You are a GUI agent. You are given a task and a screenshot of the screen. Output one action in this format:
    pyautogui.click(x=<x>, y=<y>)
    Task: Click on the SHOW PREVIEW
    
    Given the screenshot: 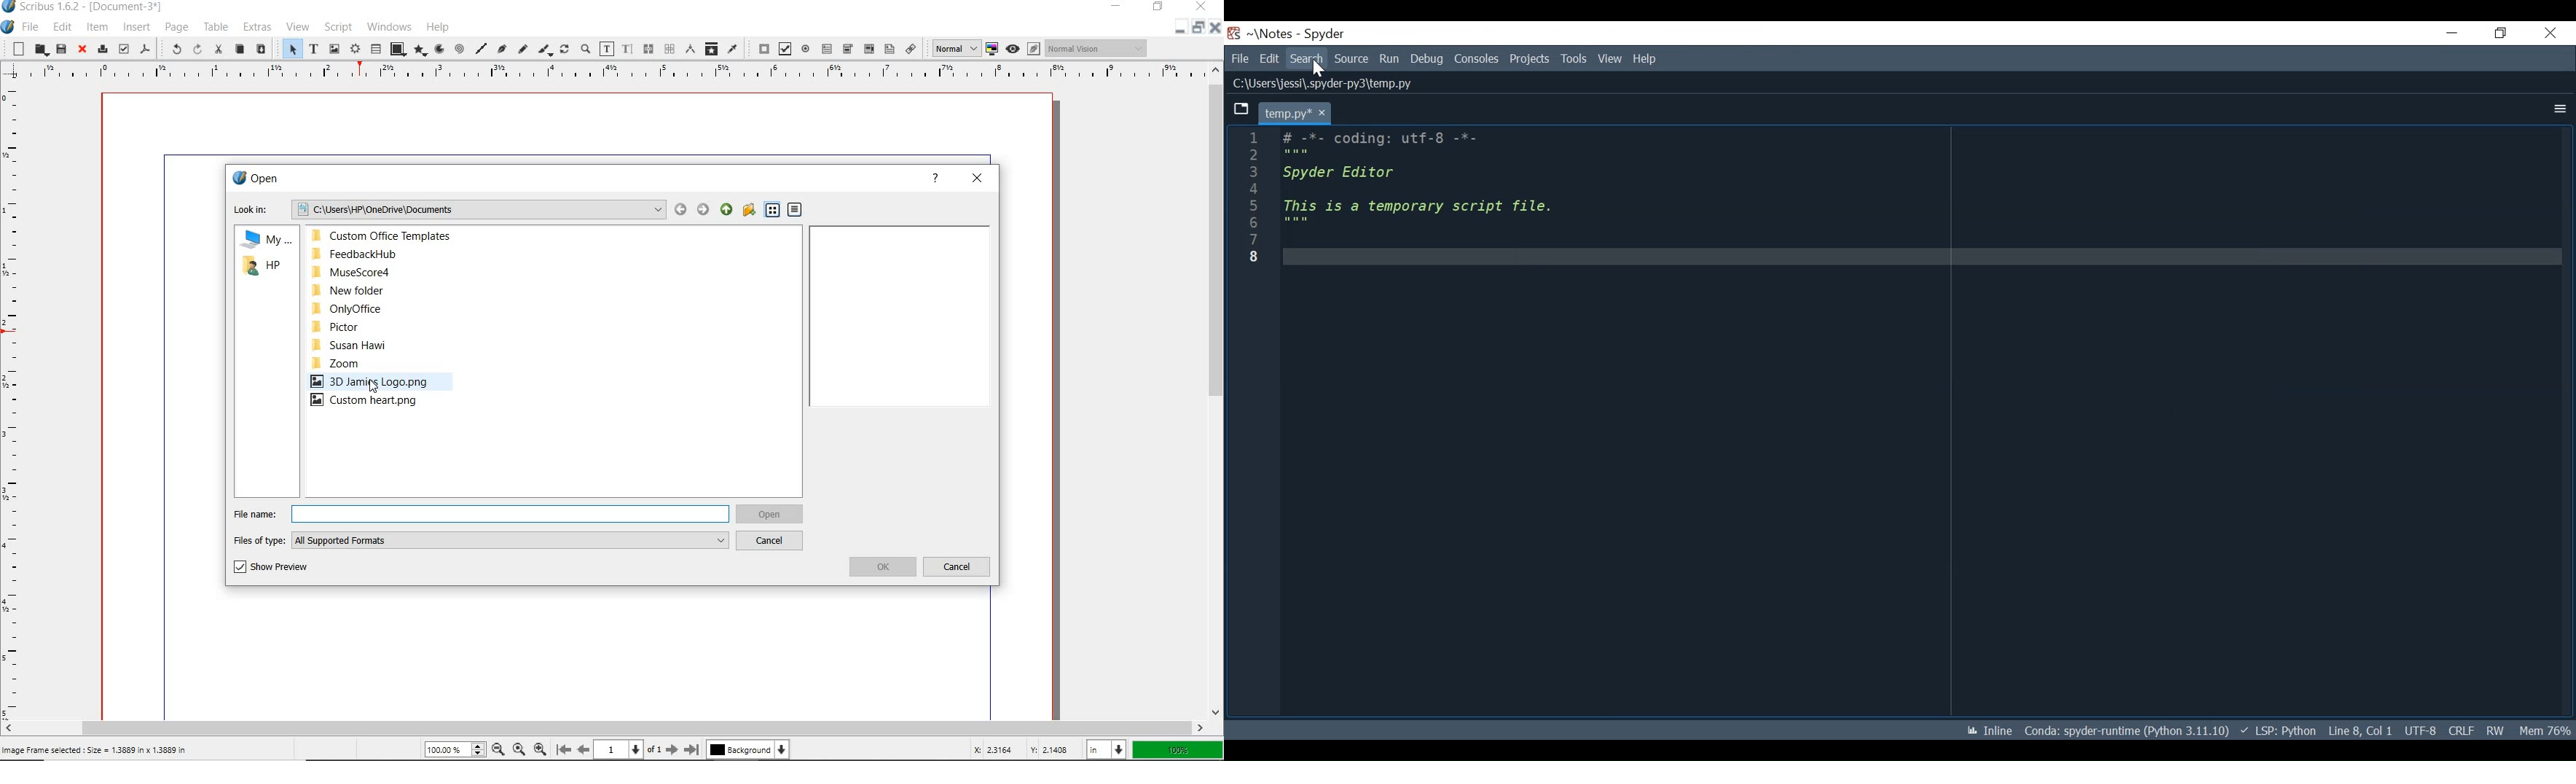 What is the action you would take?
    pyautogui.click(x=272, y=568)
    